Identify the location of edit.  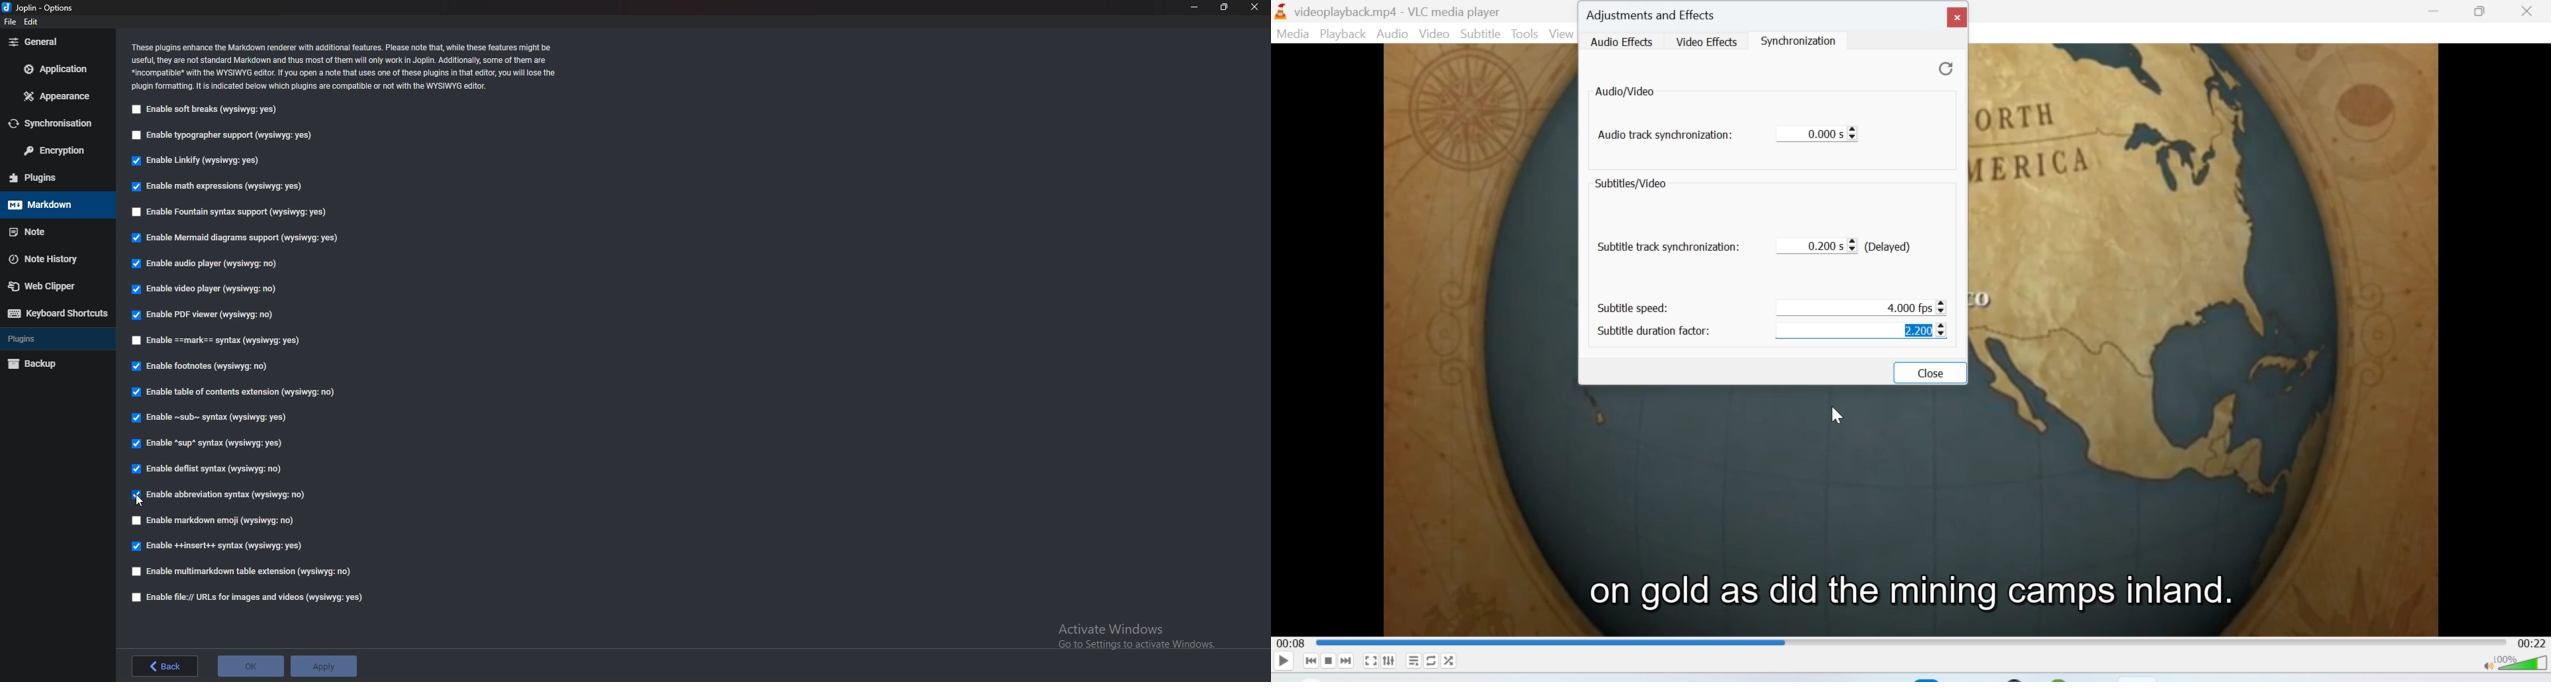
(36, 21).